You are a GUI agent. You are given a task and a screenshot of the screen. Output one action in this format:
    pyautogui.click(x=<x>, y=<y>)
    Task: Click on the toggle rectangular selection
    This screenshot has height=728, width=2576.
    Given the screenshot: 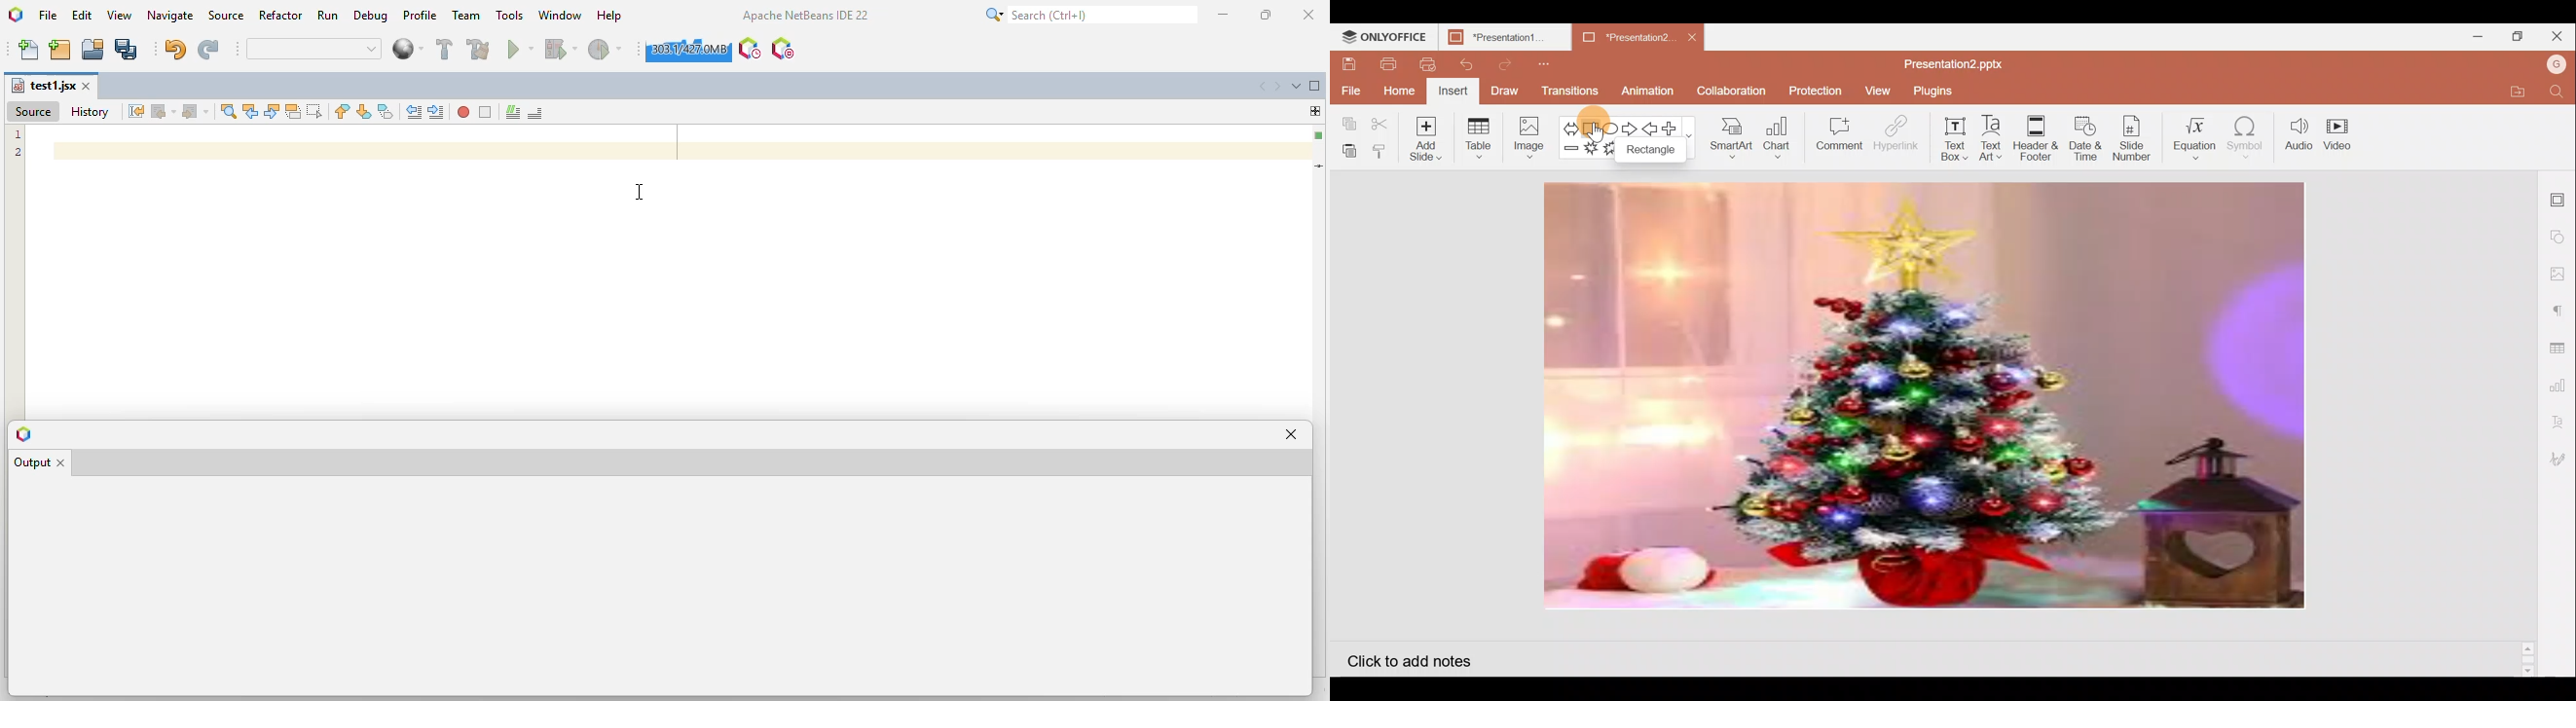 What is the action you would take?
    pyautogui.click(x=313, y=110)
    